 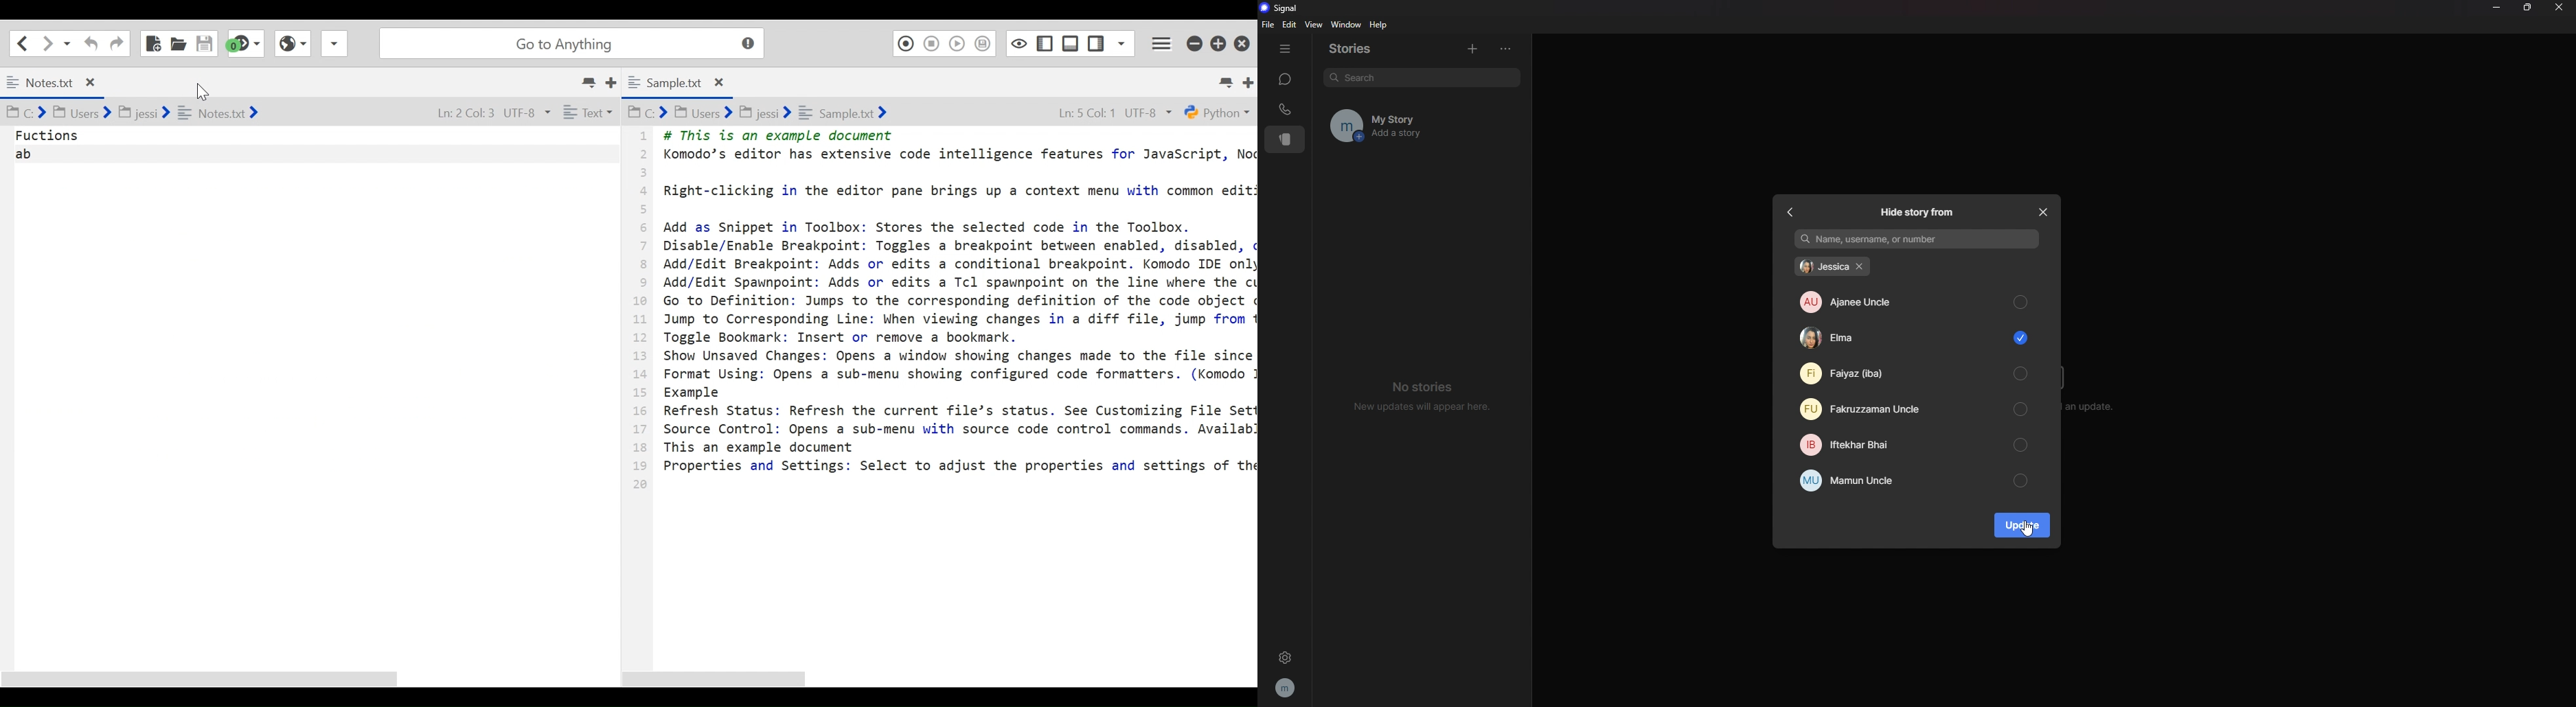 What do you see at coordinates (1285, 49) in the screenshot?
I see `hide tab` at bounding box center [1285, 49].